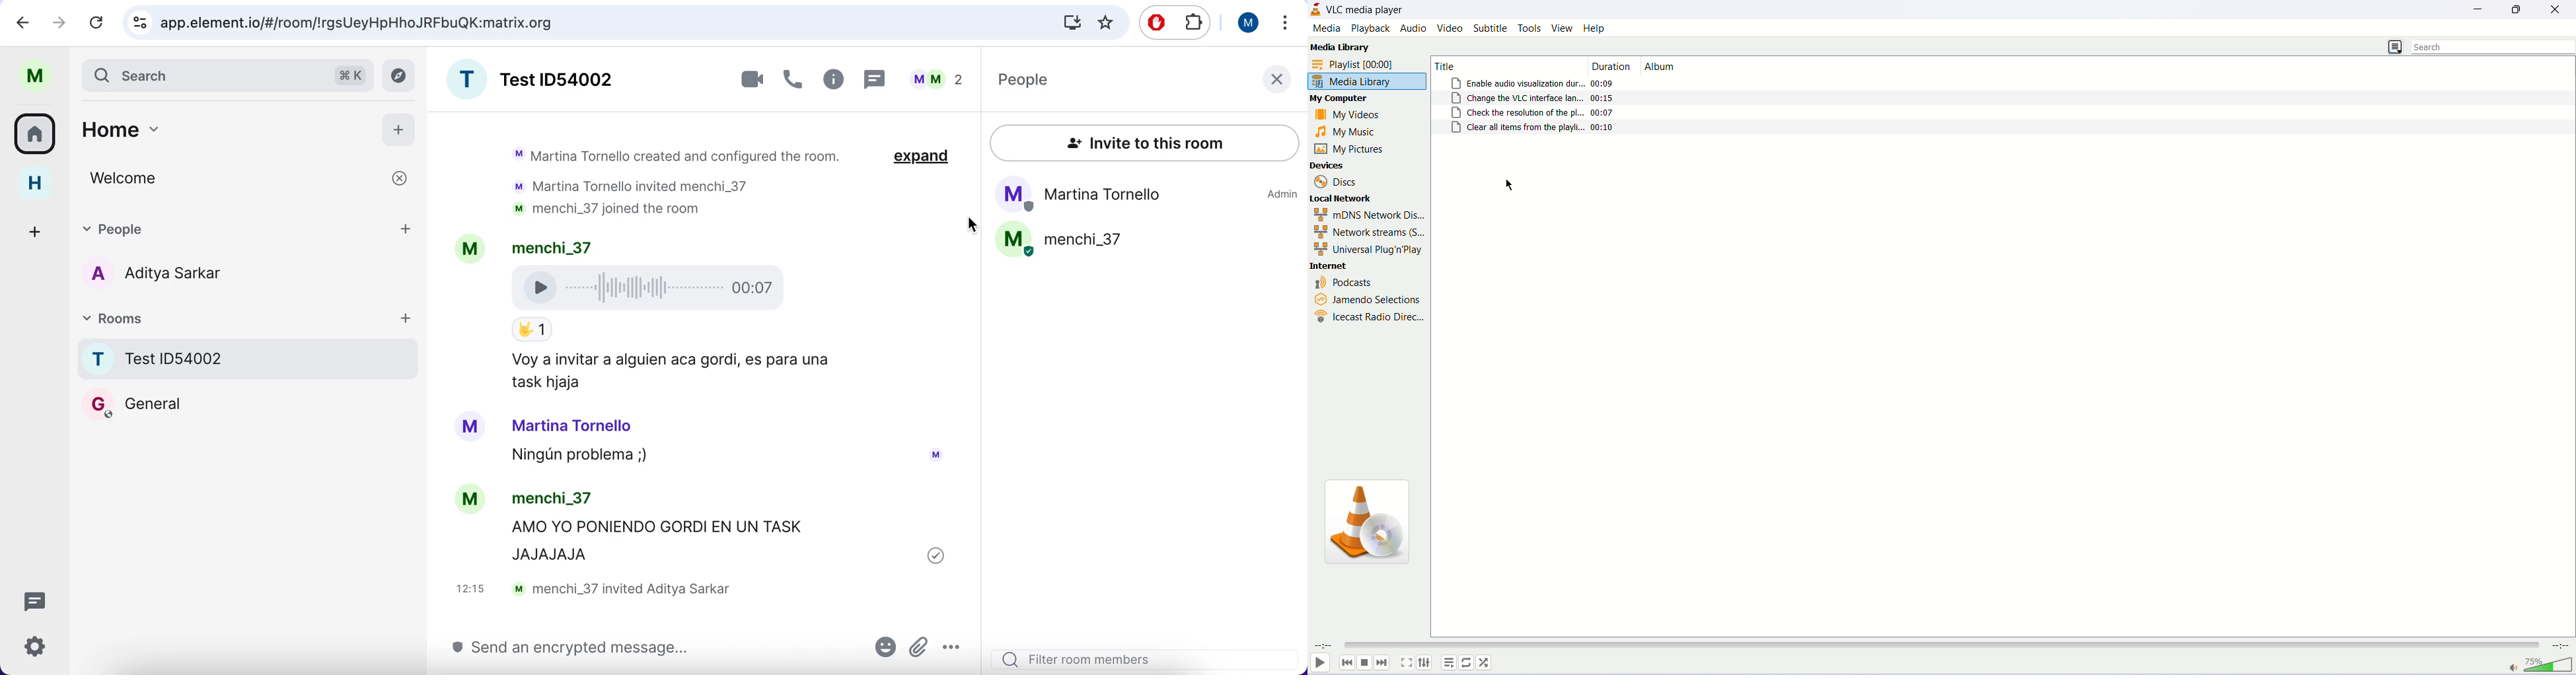  What do you see at coordinates (247, 360) in the screenshot?
I see `rooms` at bounding box center [247, 360].